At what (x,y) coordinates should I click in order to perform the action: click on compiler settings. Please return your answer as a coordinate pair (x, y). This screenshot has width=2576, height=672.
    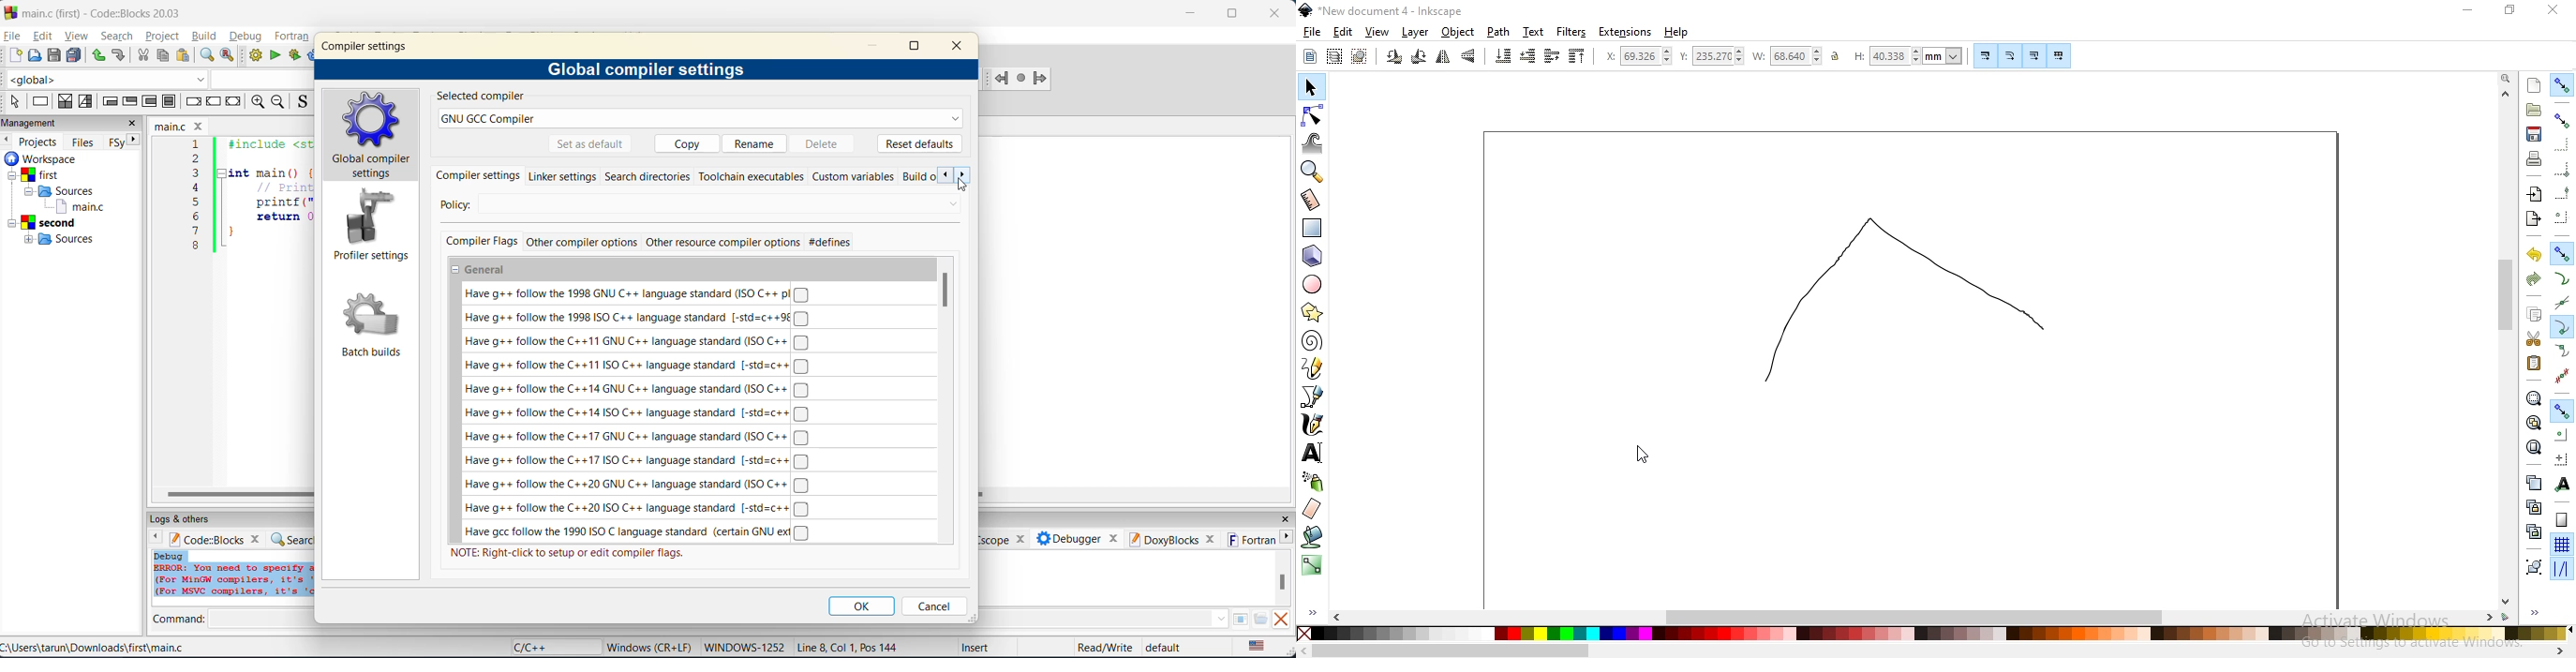
    Looking at the image, I should click on (368, 45).